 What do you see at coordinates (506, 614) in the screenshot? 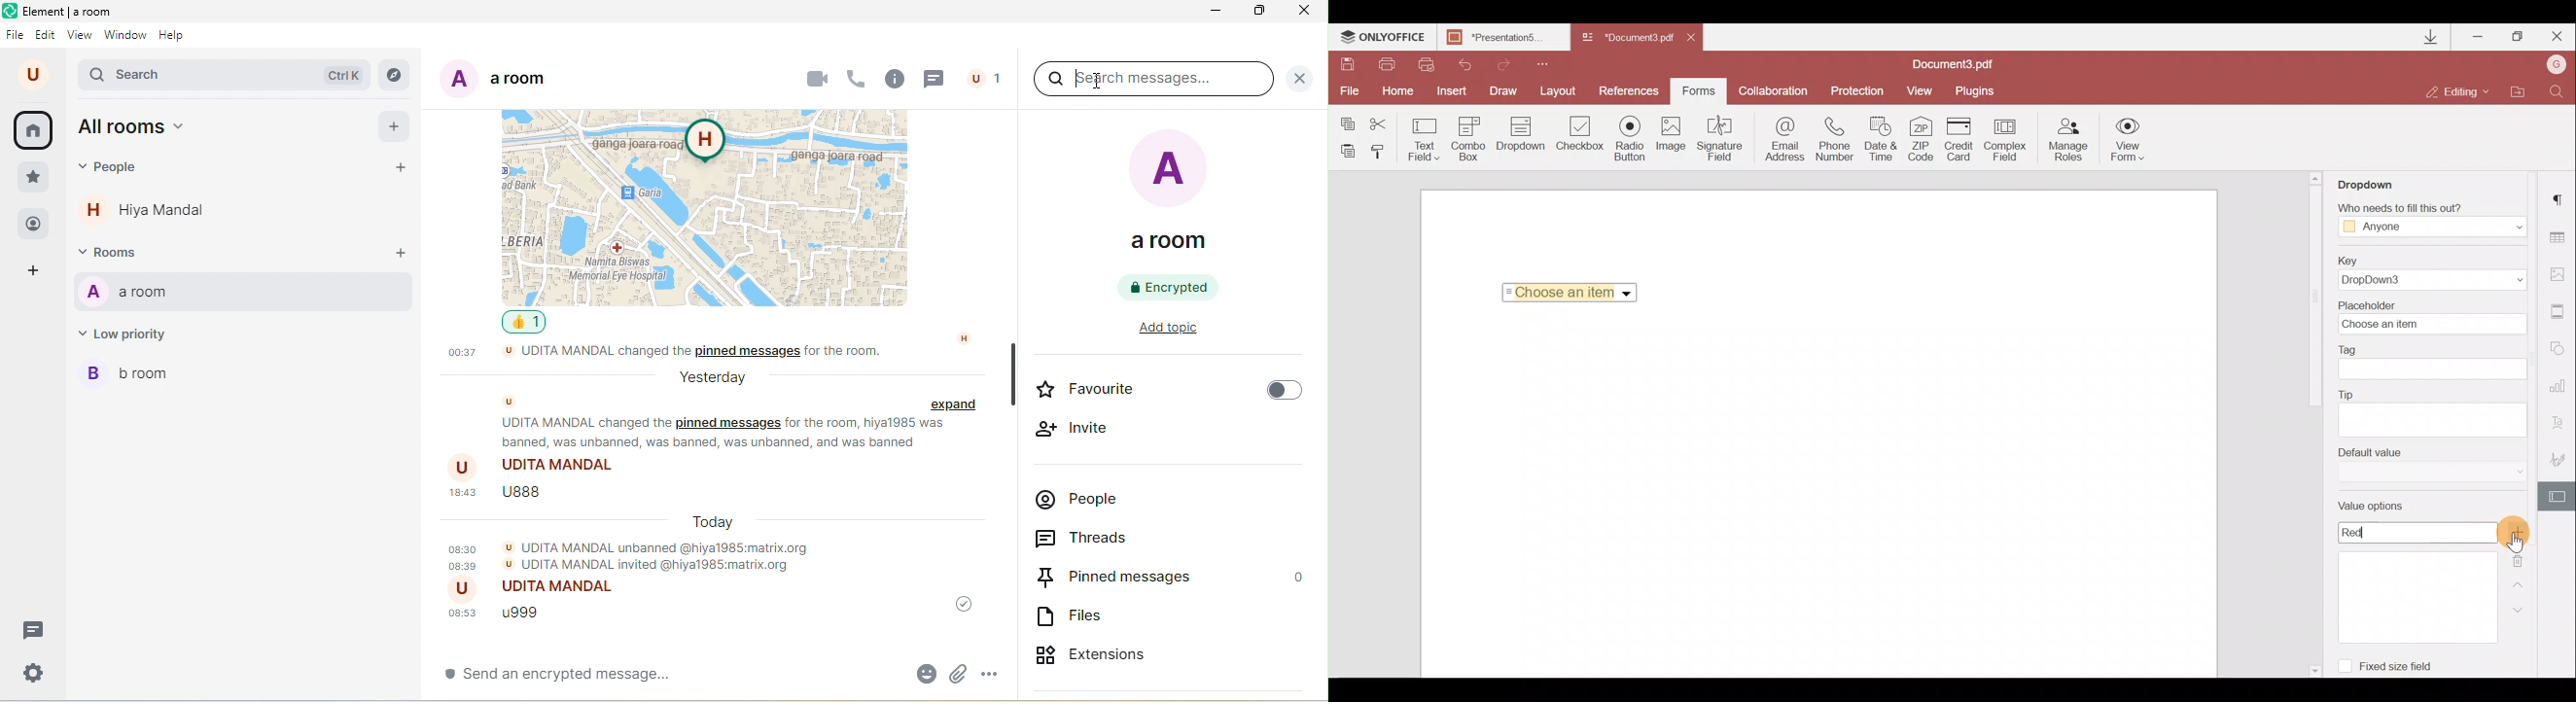
I see `u999` at bounding box center [506, 614].